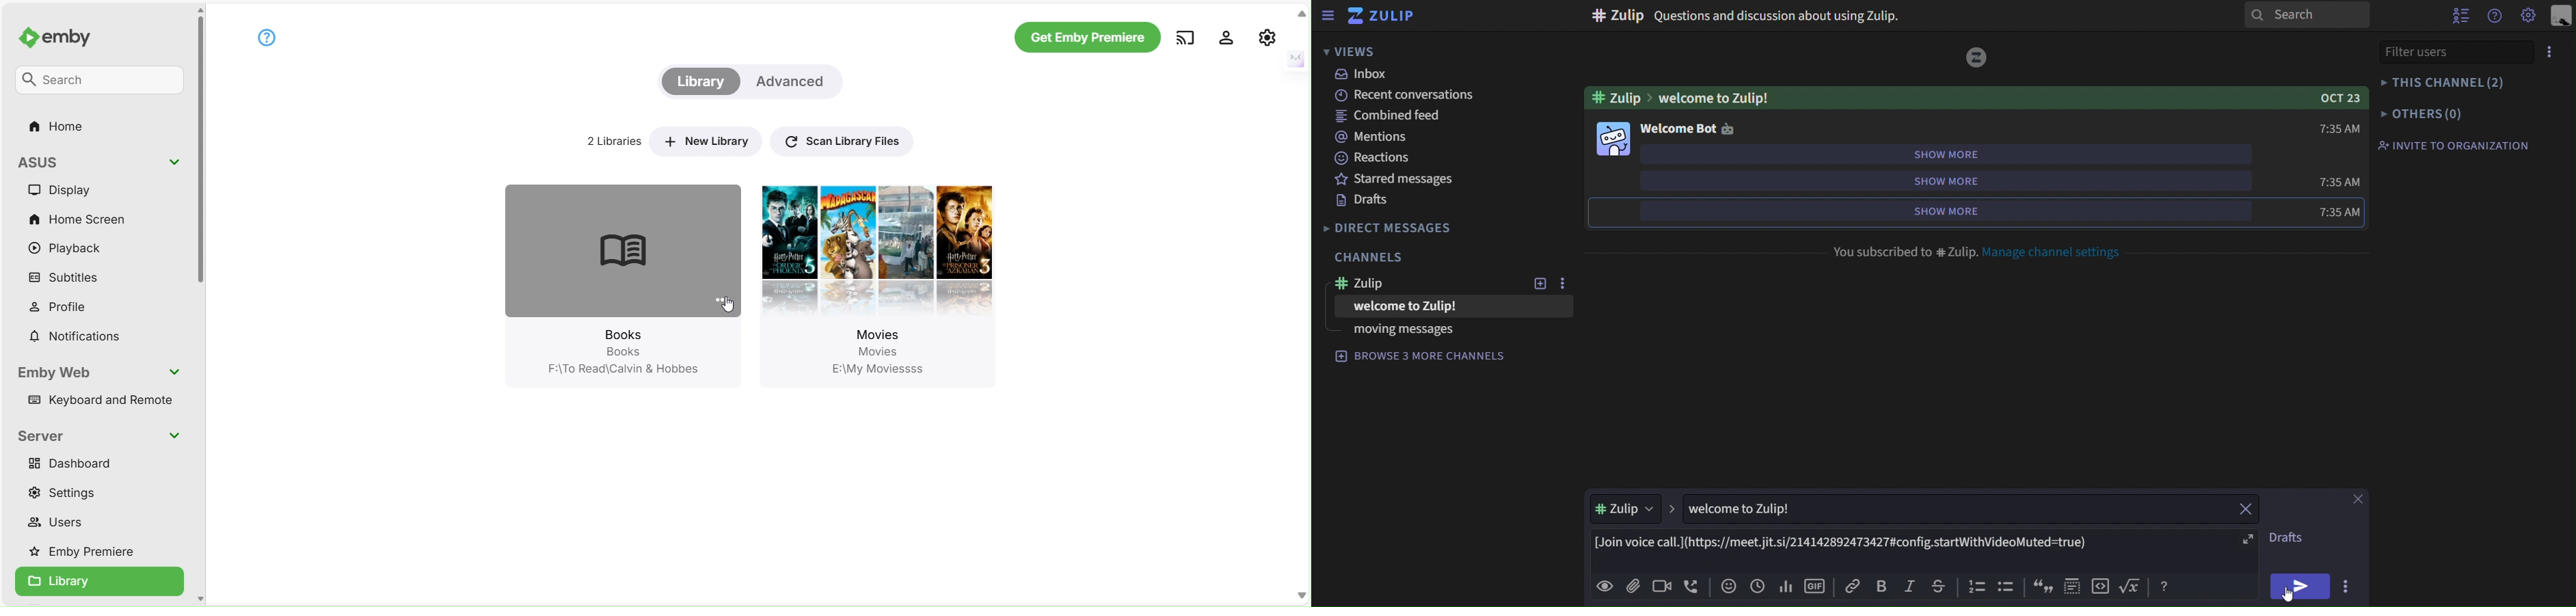 Image resolution: width=2576 pixels, height=616 pixels. I want to click on Search Bar, so click(100, 81).